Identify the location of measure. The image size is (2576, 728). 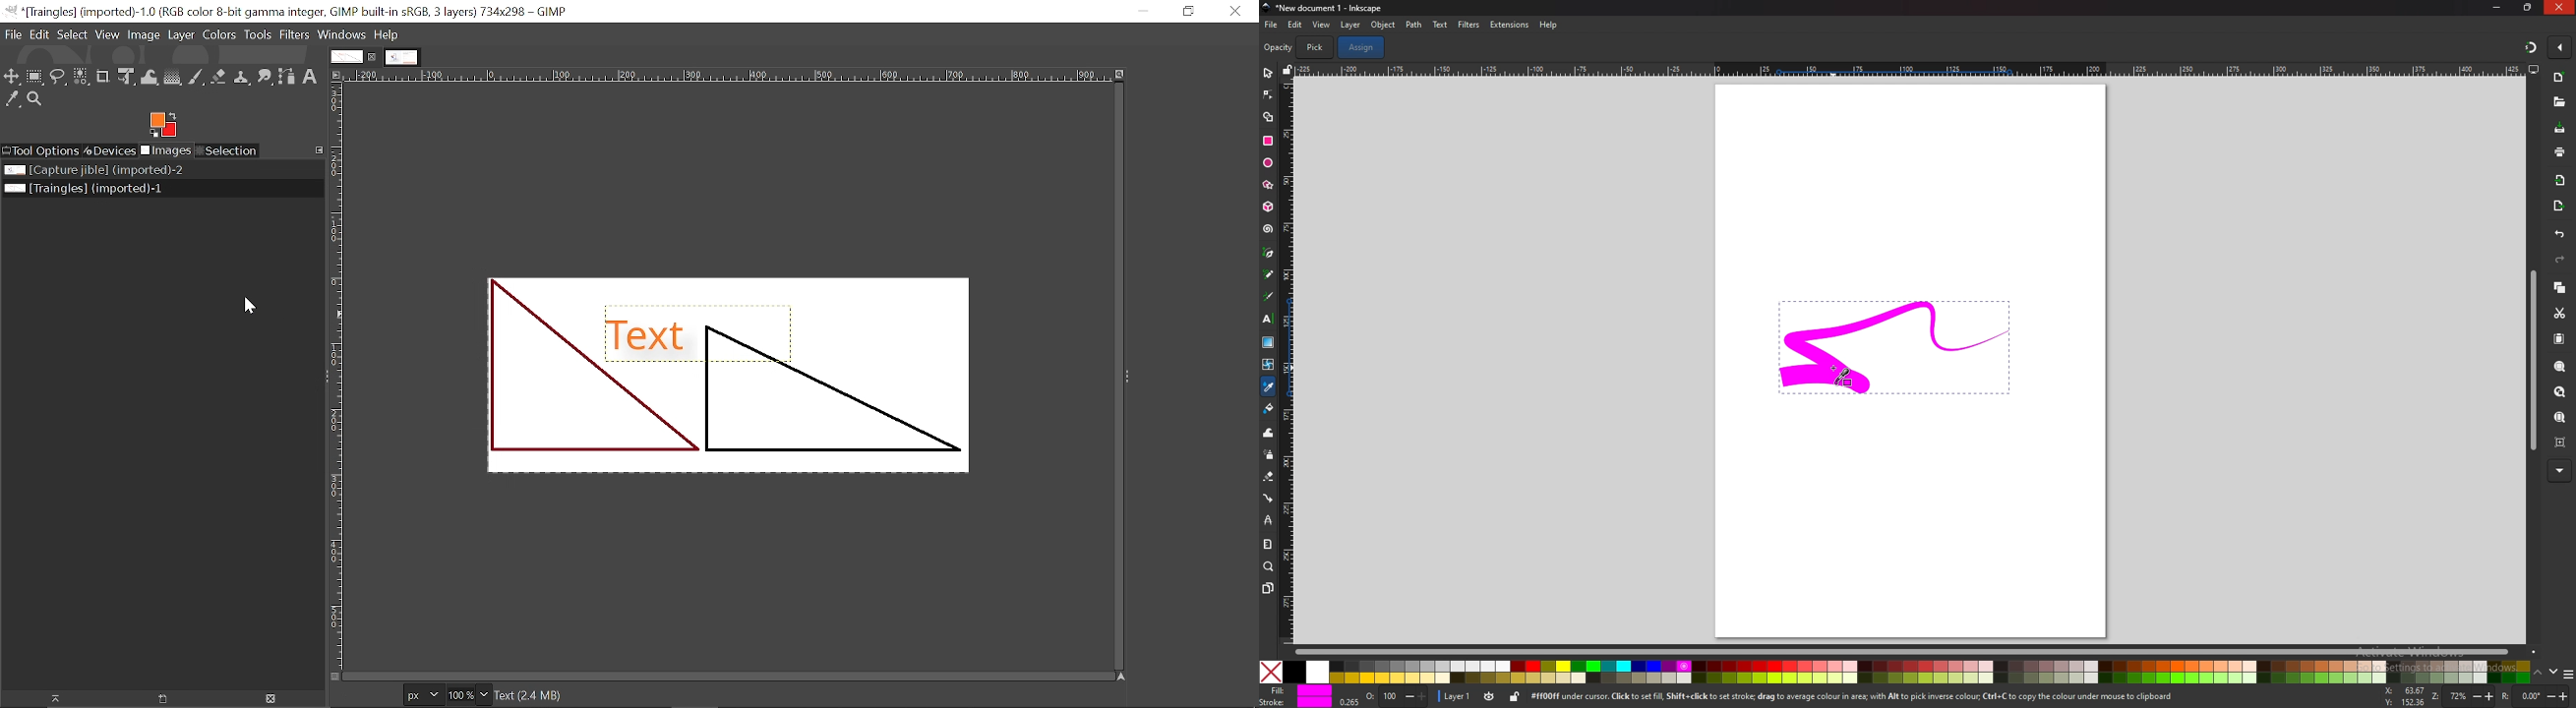
(1268, 543).